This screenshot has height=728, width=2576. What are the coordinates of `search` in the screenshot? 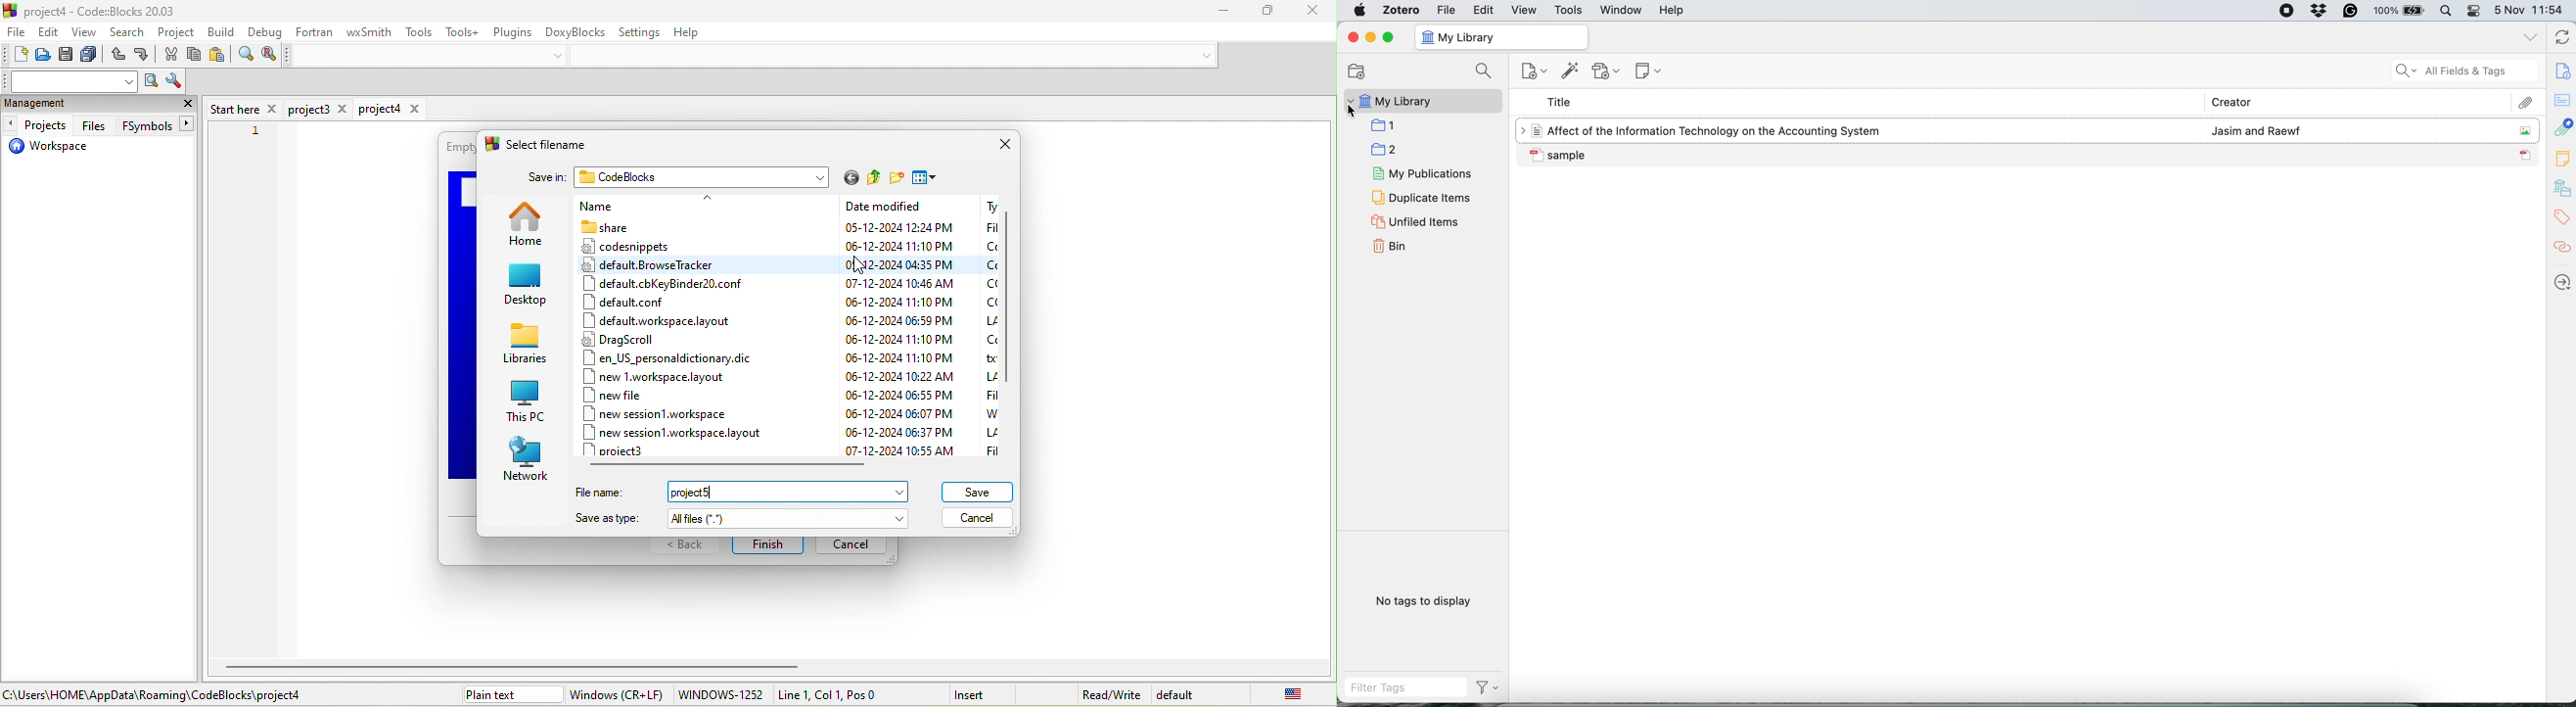 It's located at (1482, 71).